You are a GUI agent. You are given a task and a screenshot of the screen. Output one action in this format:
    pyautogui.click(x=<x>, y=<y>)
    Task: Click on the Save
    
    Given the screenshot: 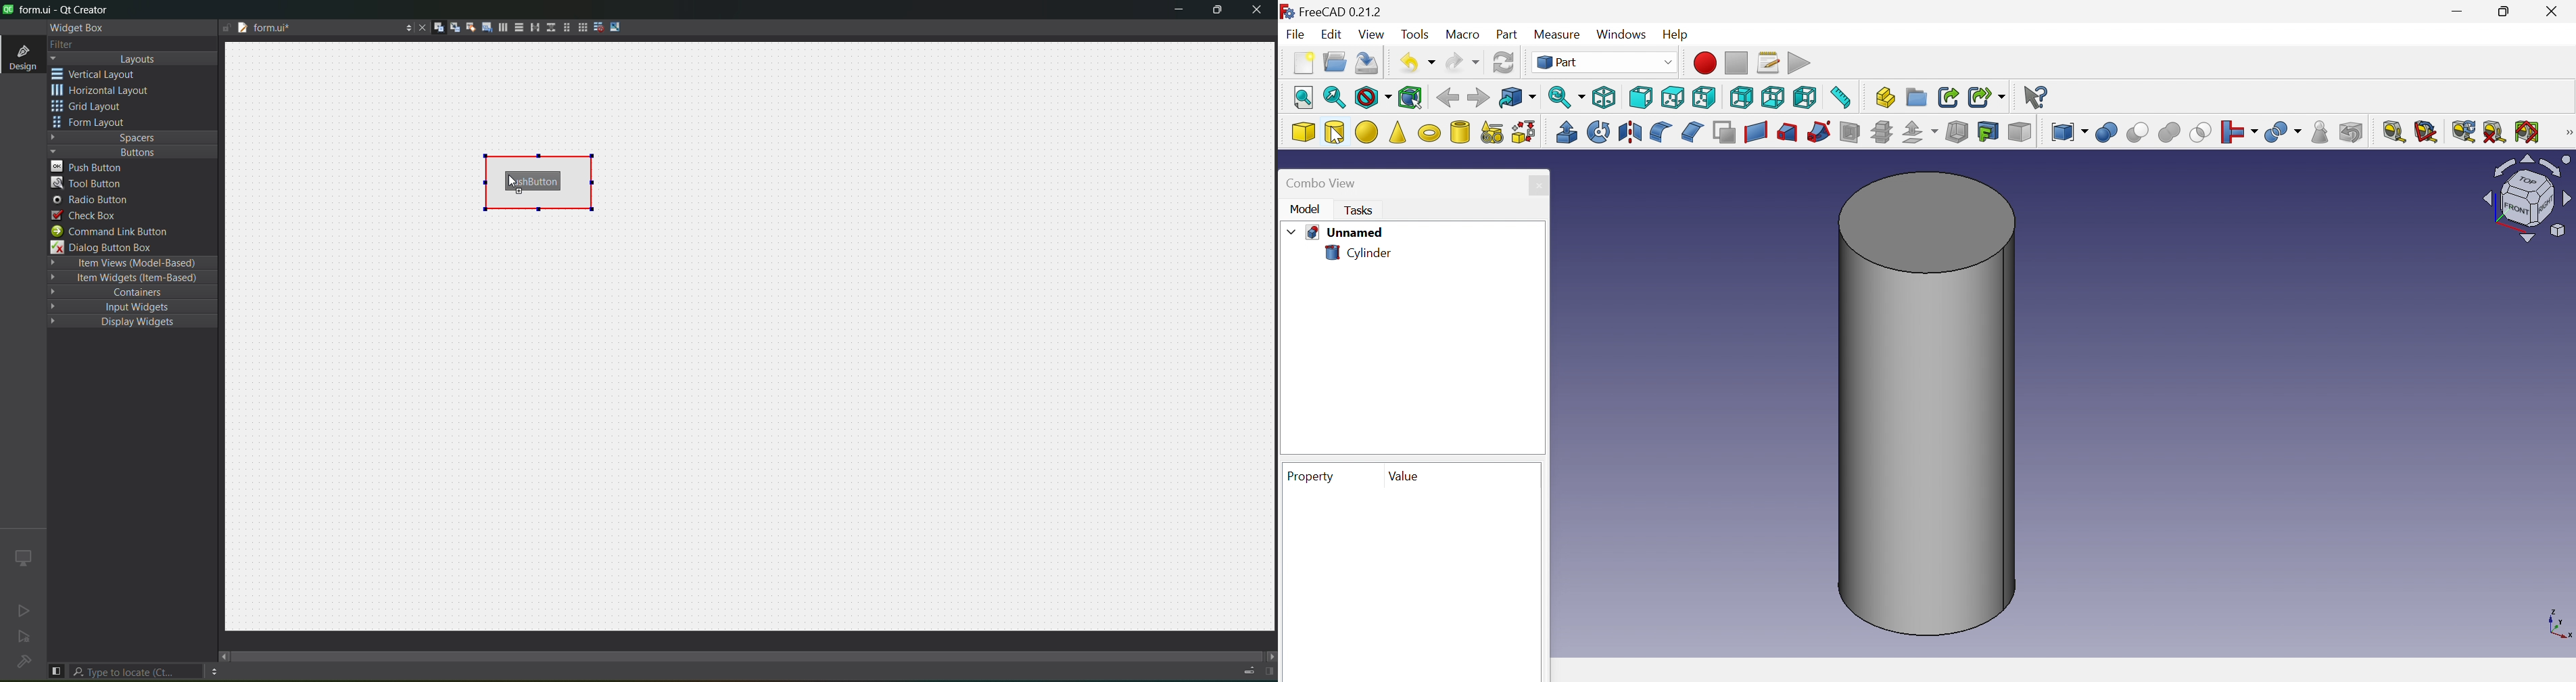 What is the action you would take?
    pyautogui.click(x=1366, y=62)
    